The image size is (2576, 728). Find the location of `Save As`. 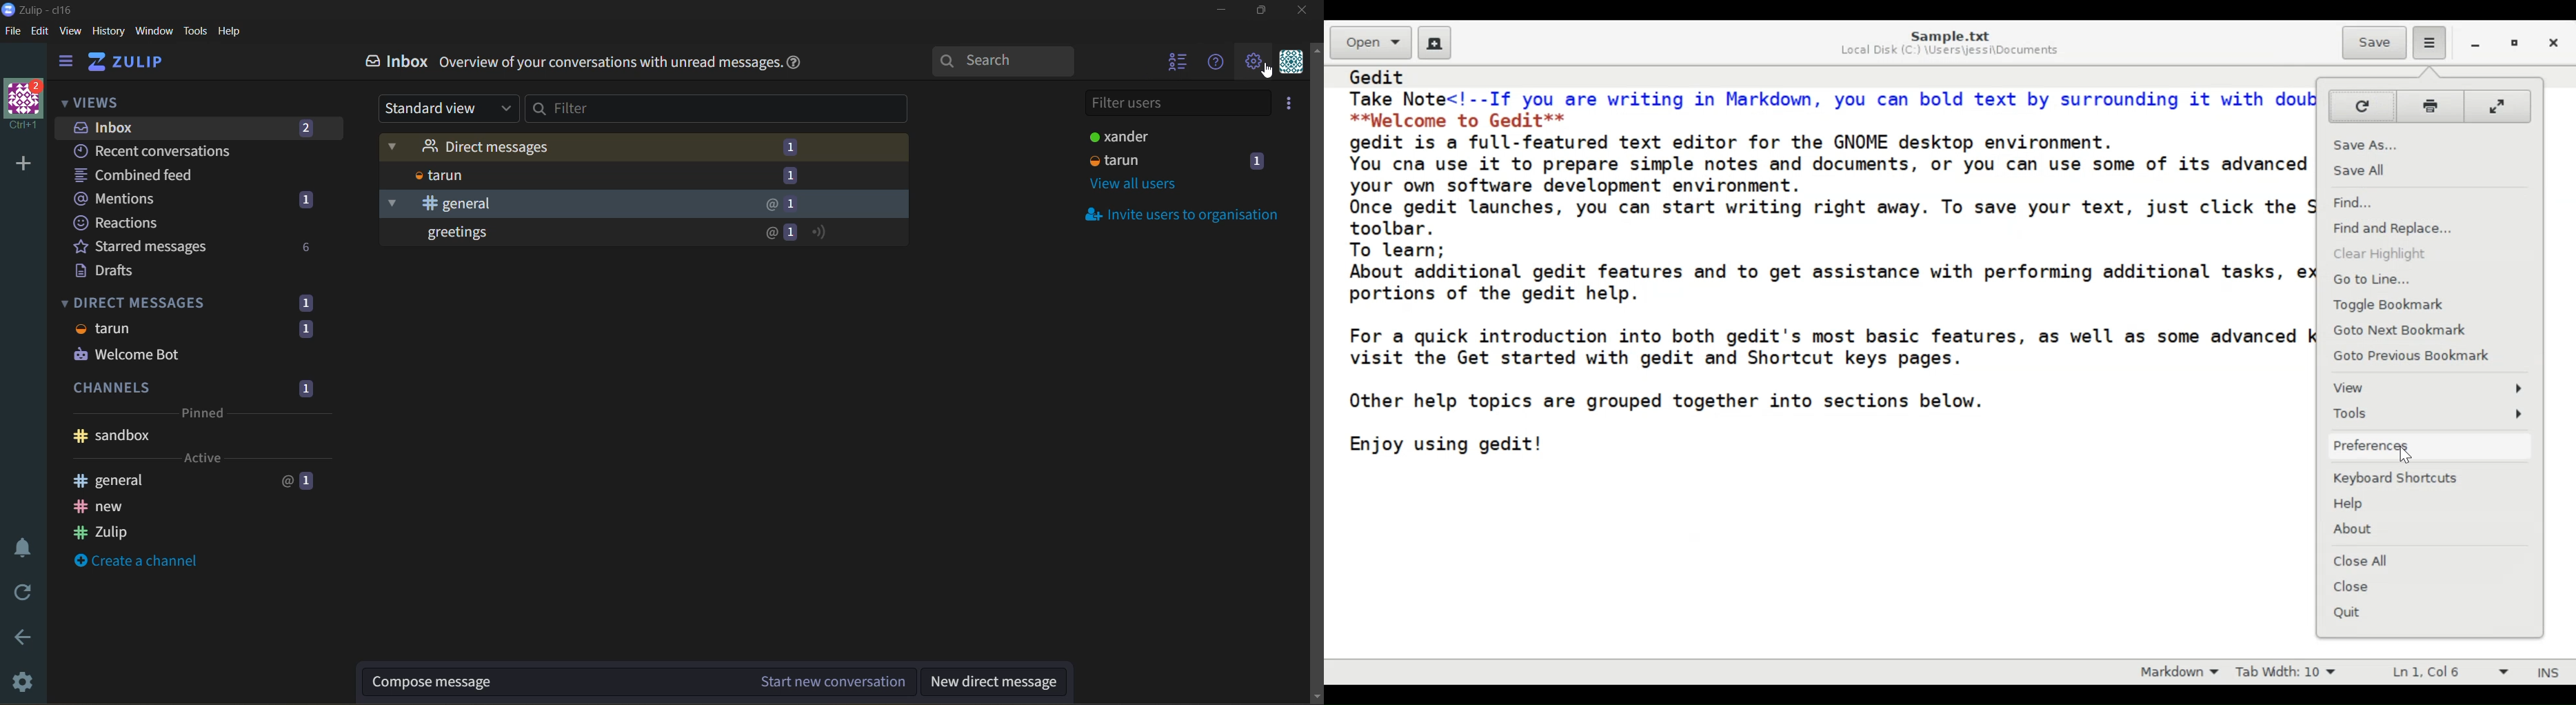

Save As is located at coordinates (2372, 145).